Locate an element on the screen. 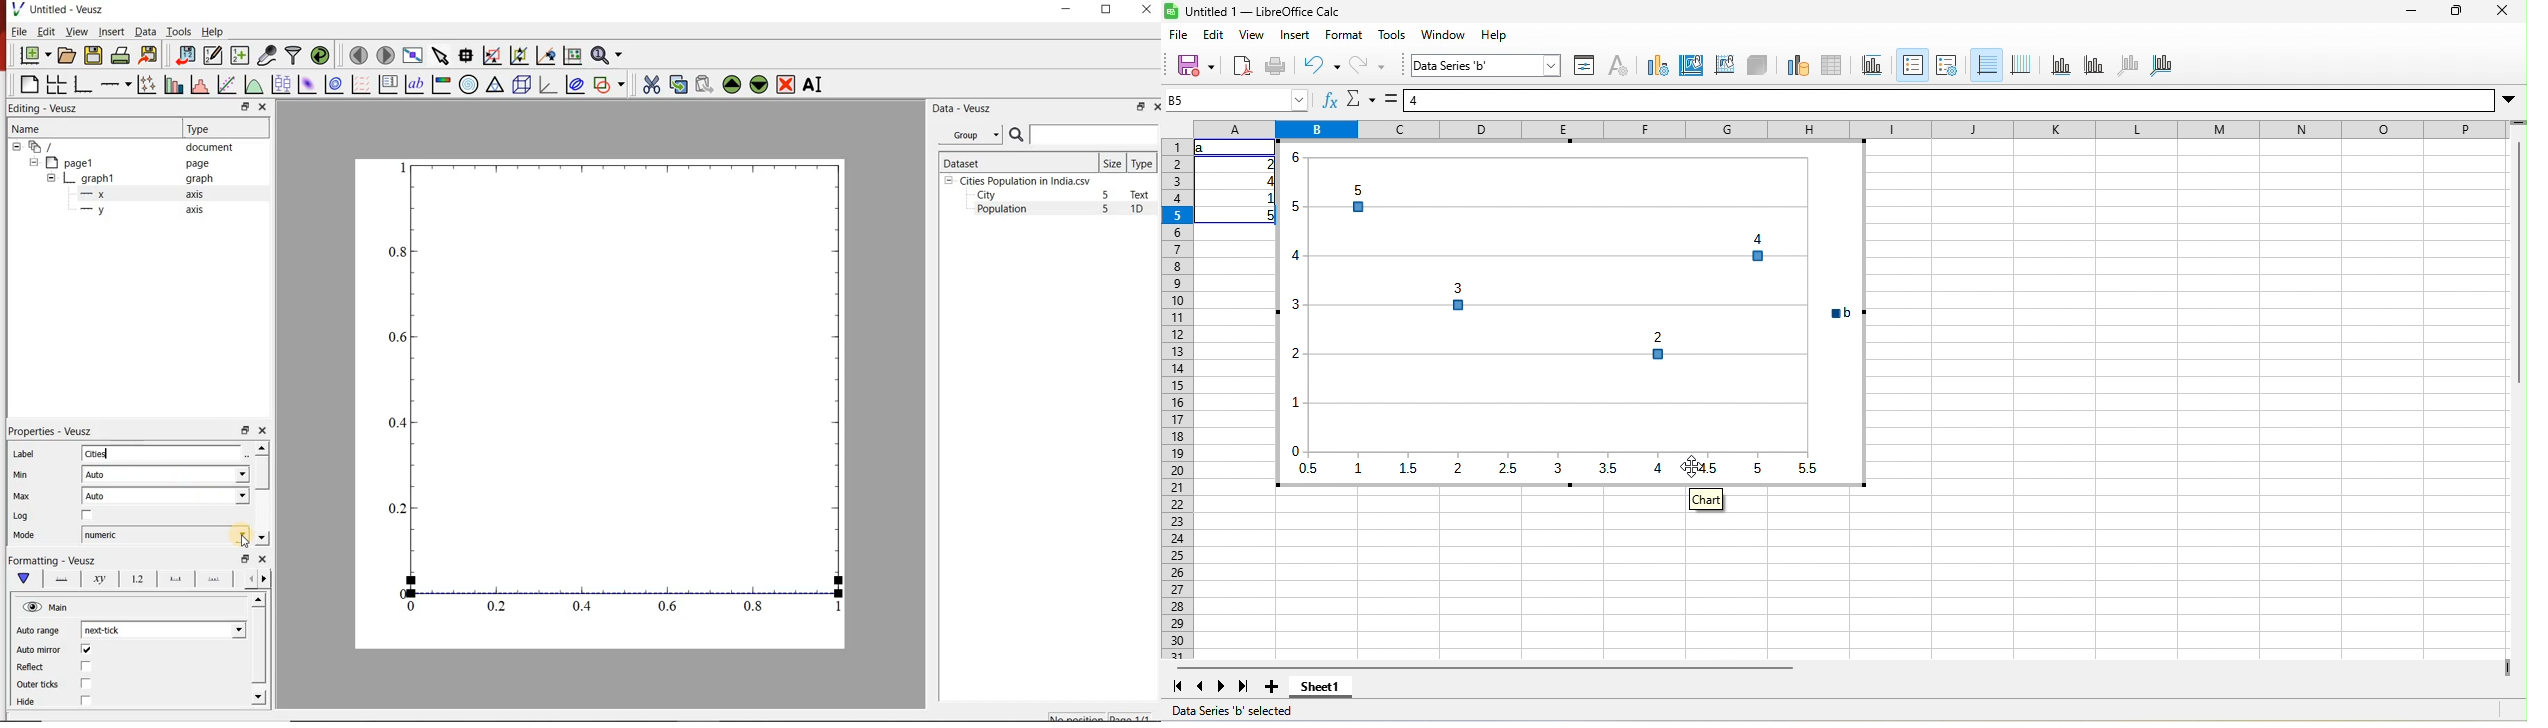 This screenshot has width=2548, height=728. Data Series 'b' selected is located at coordinates (1232, 710).